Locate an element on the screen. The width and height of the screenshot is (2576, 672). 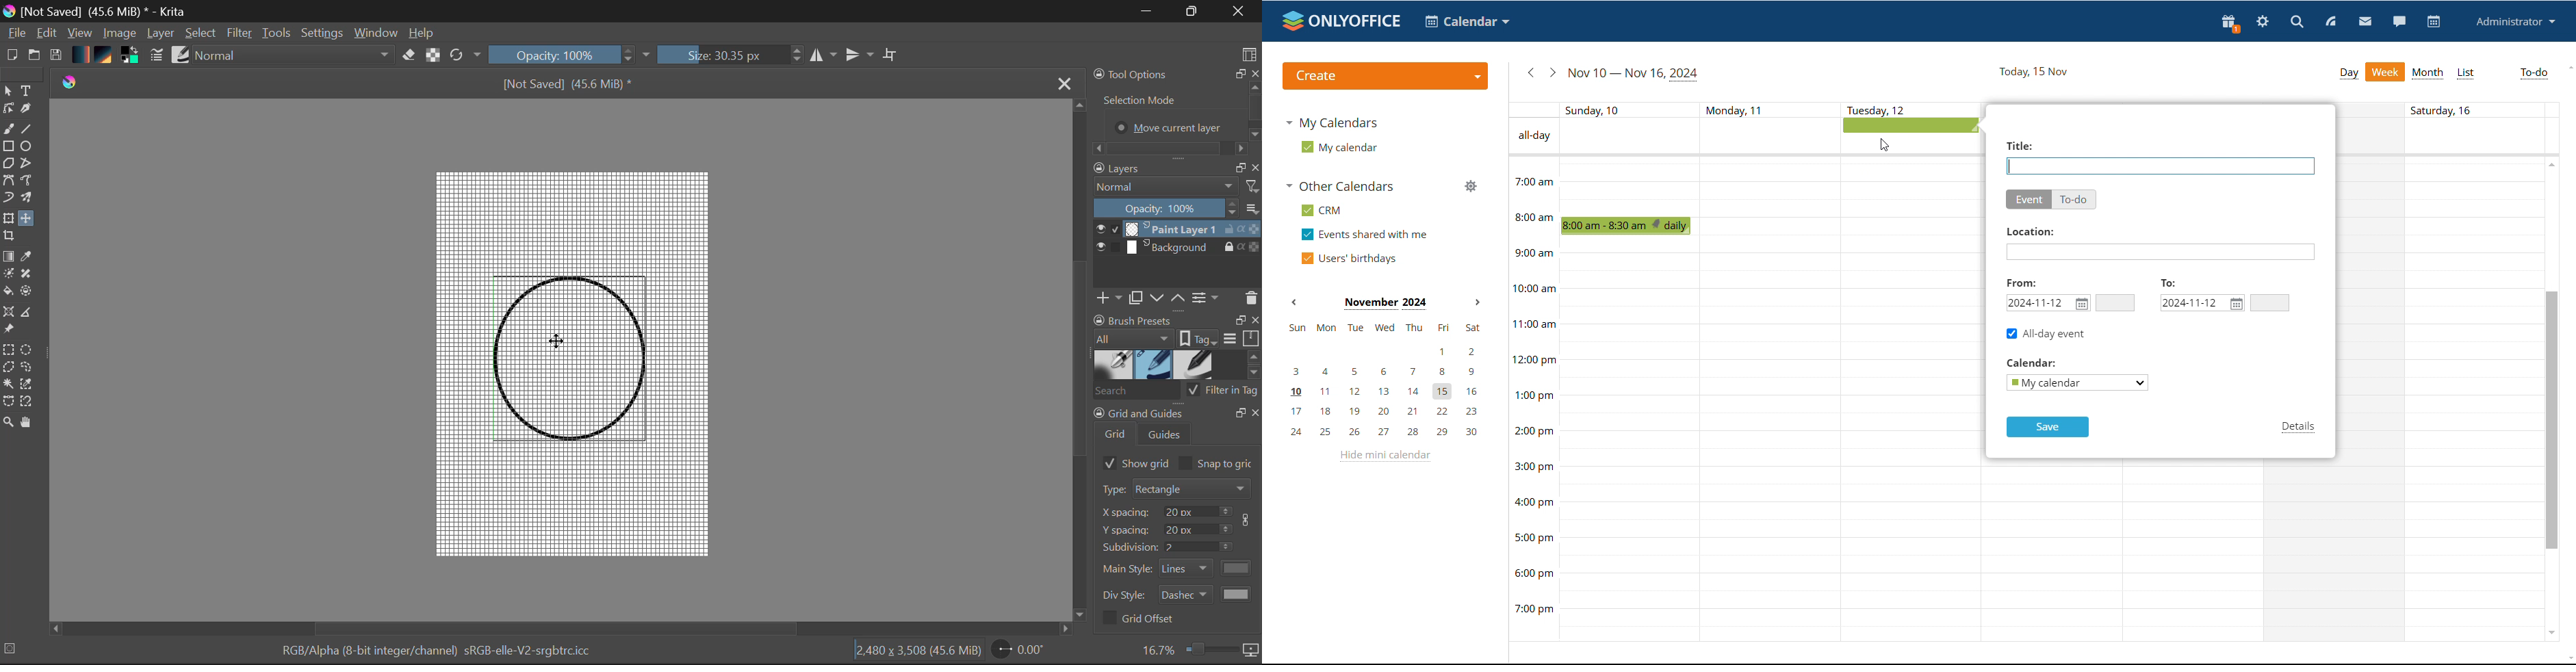
Document Dimensions is located at coordinates (919, 653).